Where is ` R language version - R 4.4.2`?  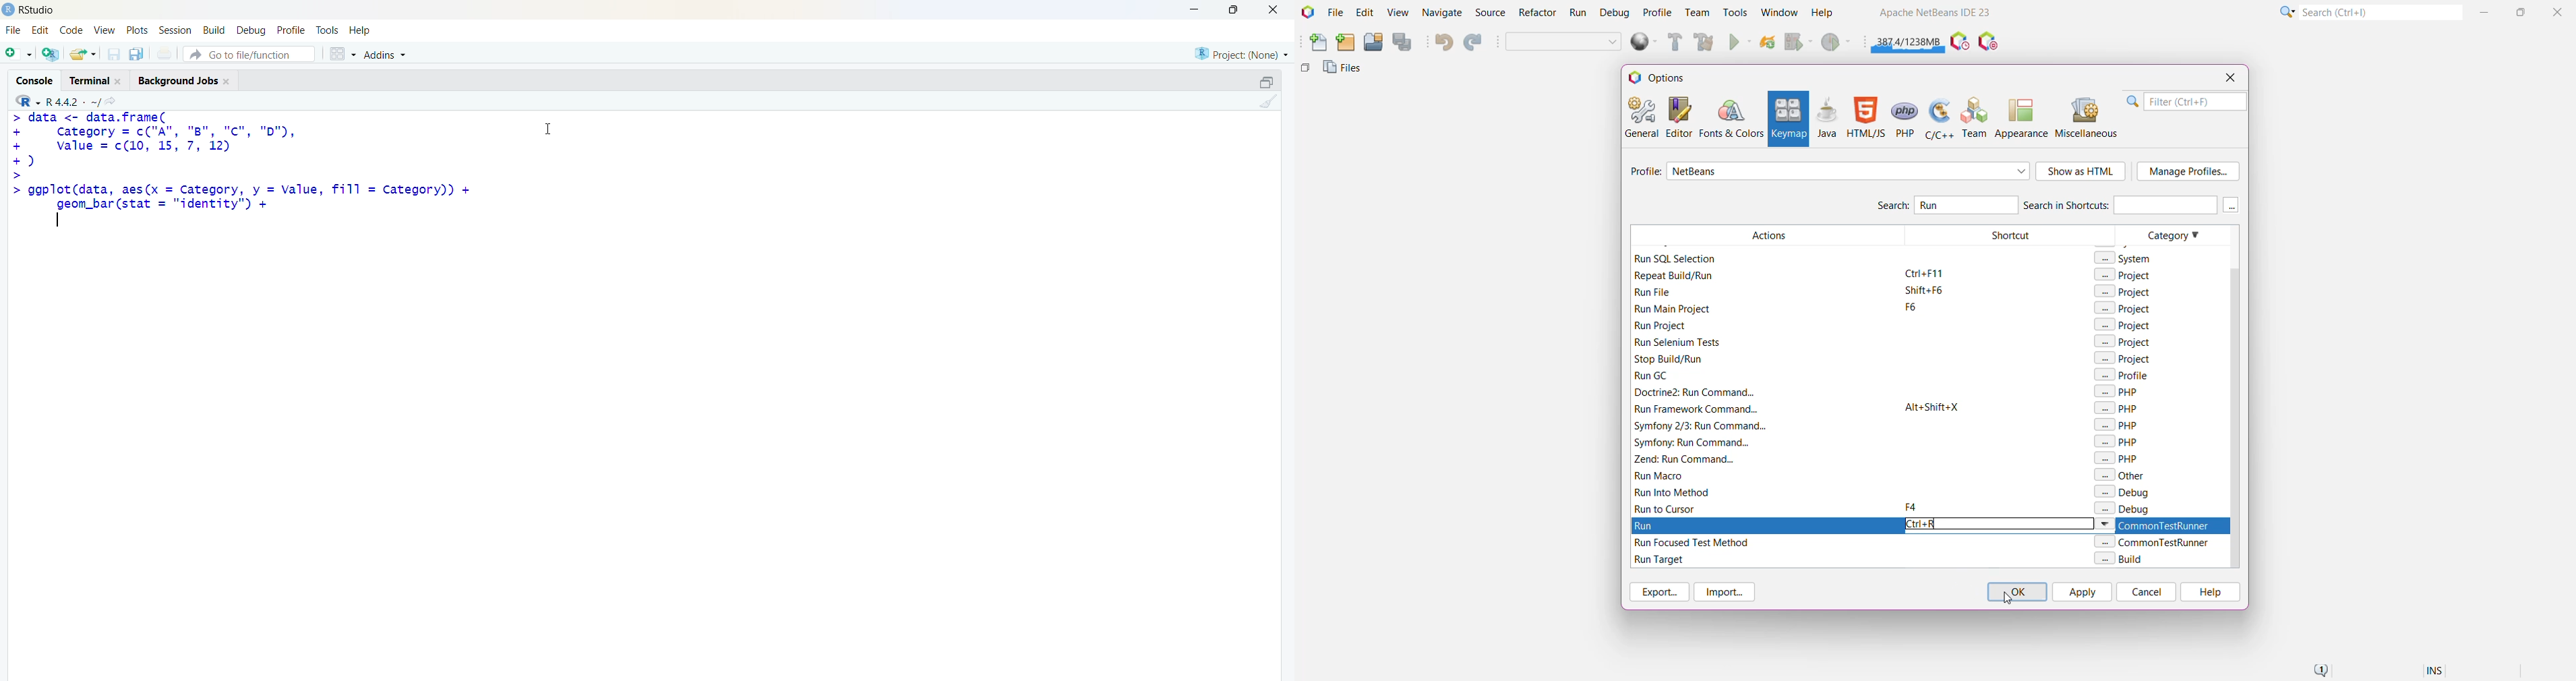  R language version - R 4.4.2 is located at coordinates (73, 100).